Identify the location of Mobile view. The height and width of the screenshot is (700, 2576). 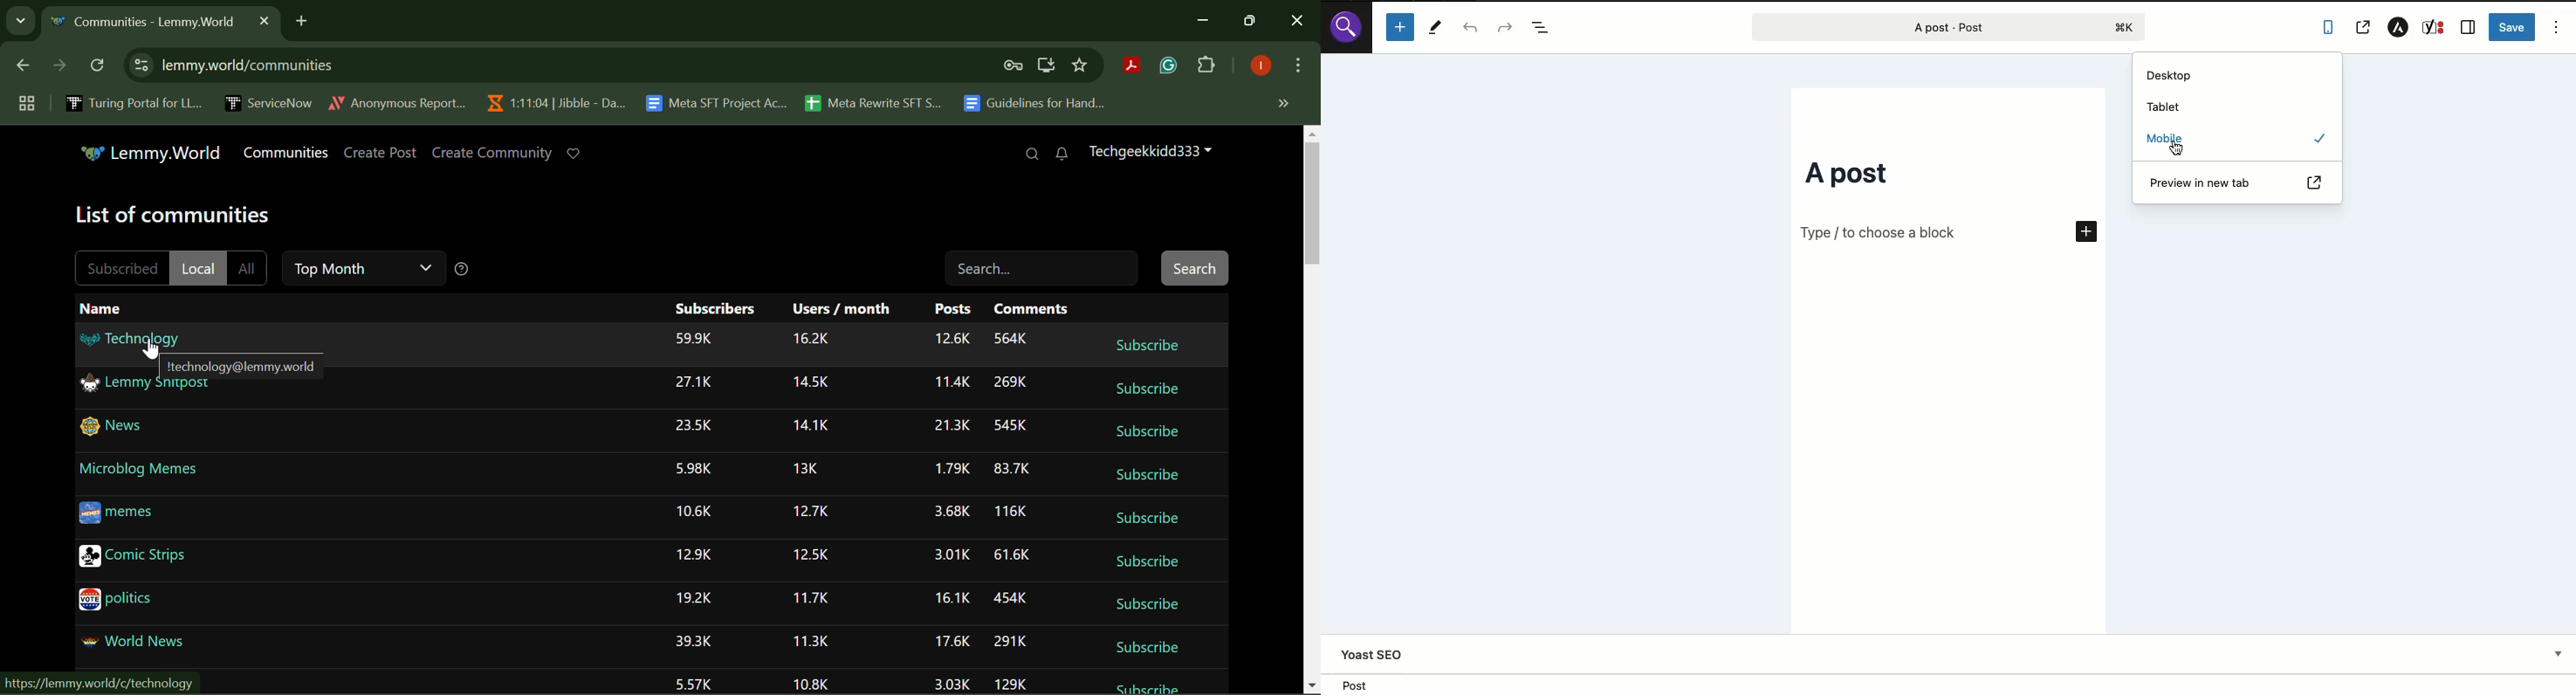
(2005, 178).